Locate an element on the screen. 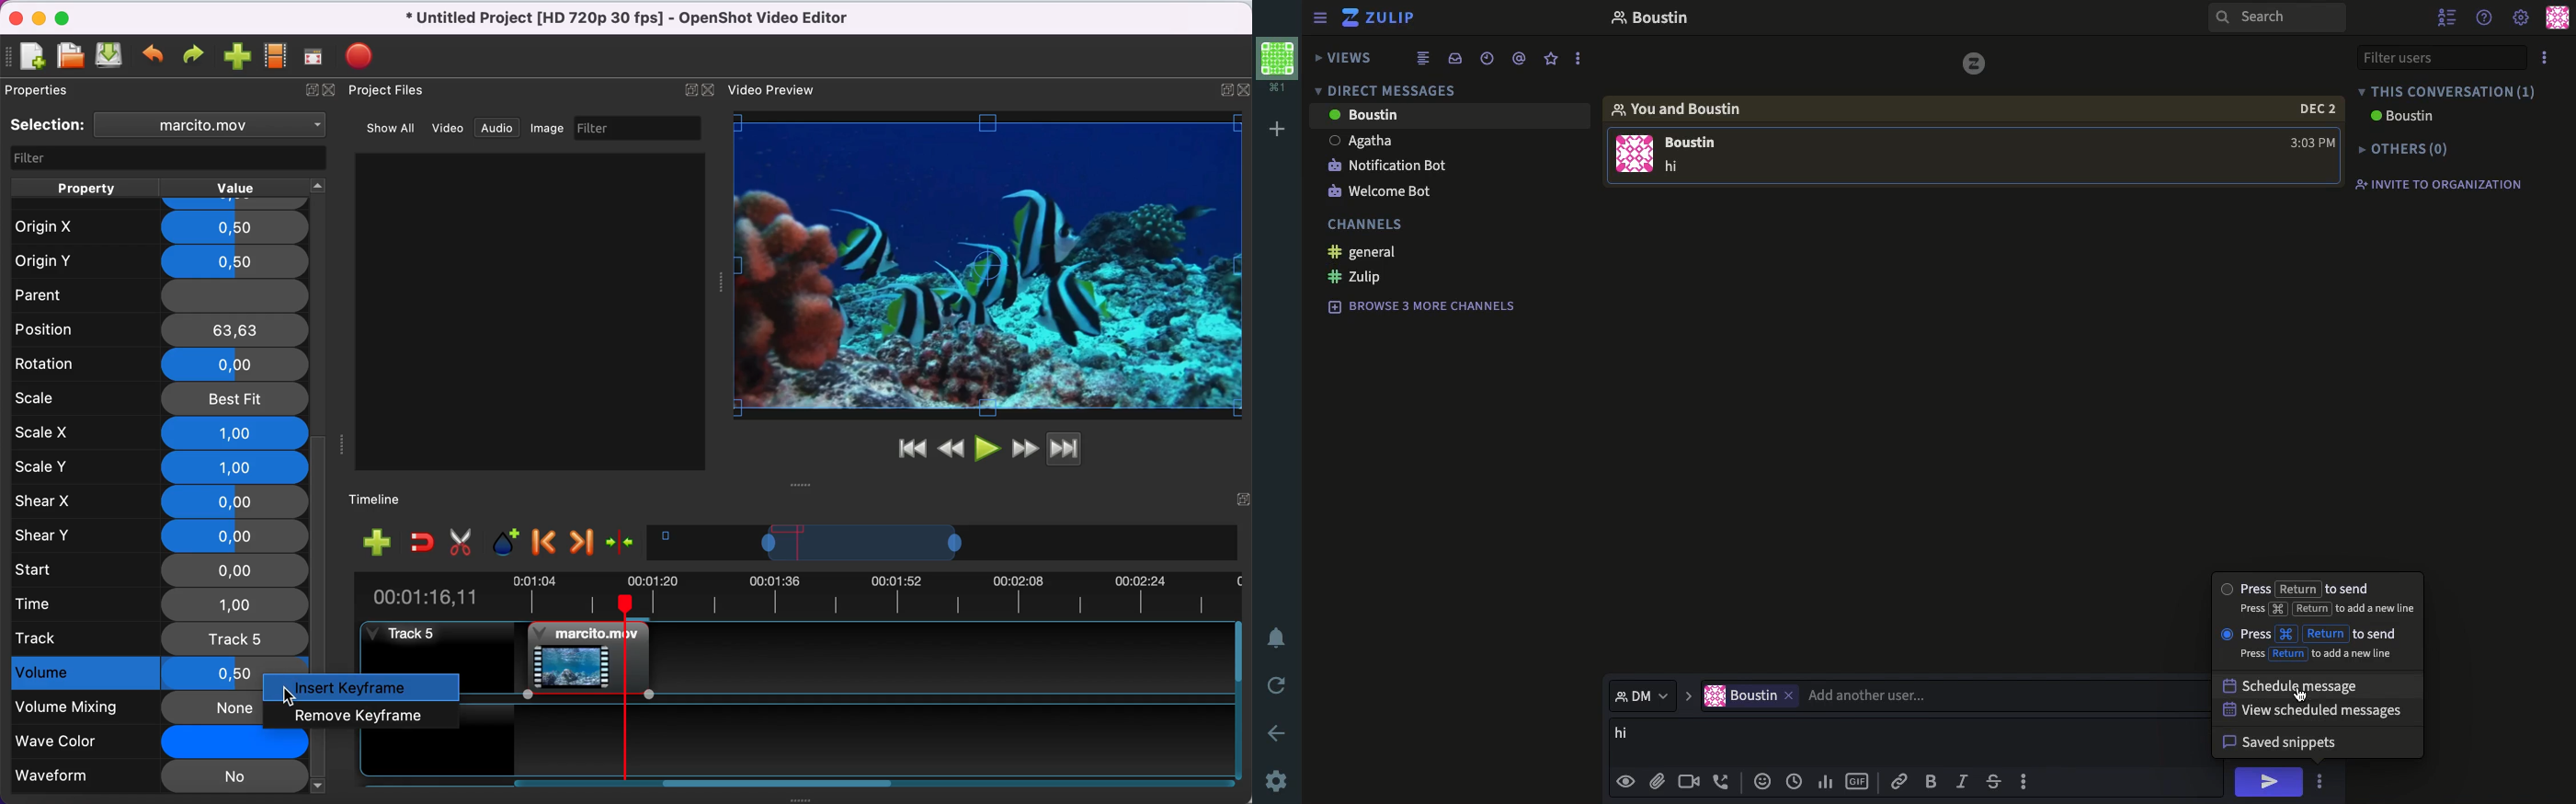 The height and width of the screenshot is (812, 2576). this conversation is located at coordinates (2450, 91).